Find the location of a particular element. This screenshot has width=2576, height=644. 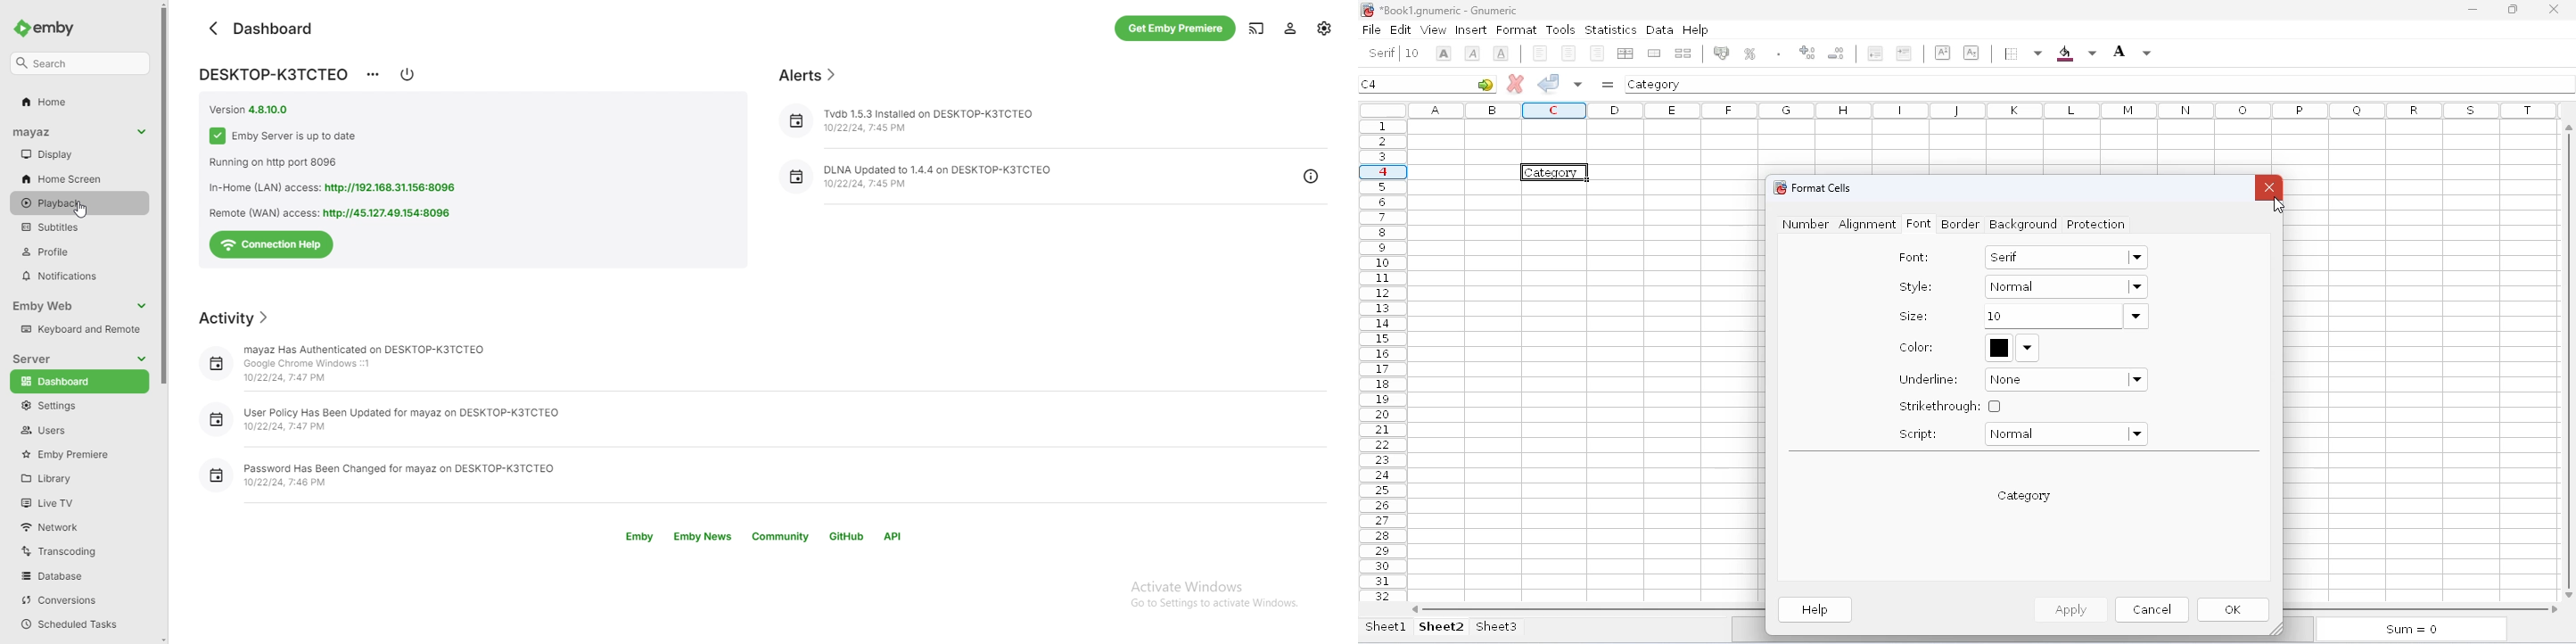

sheet3 is located at coordinates (1496, 626).